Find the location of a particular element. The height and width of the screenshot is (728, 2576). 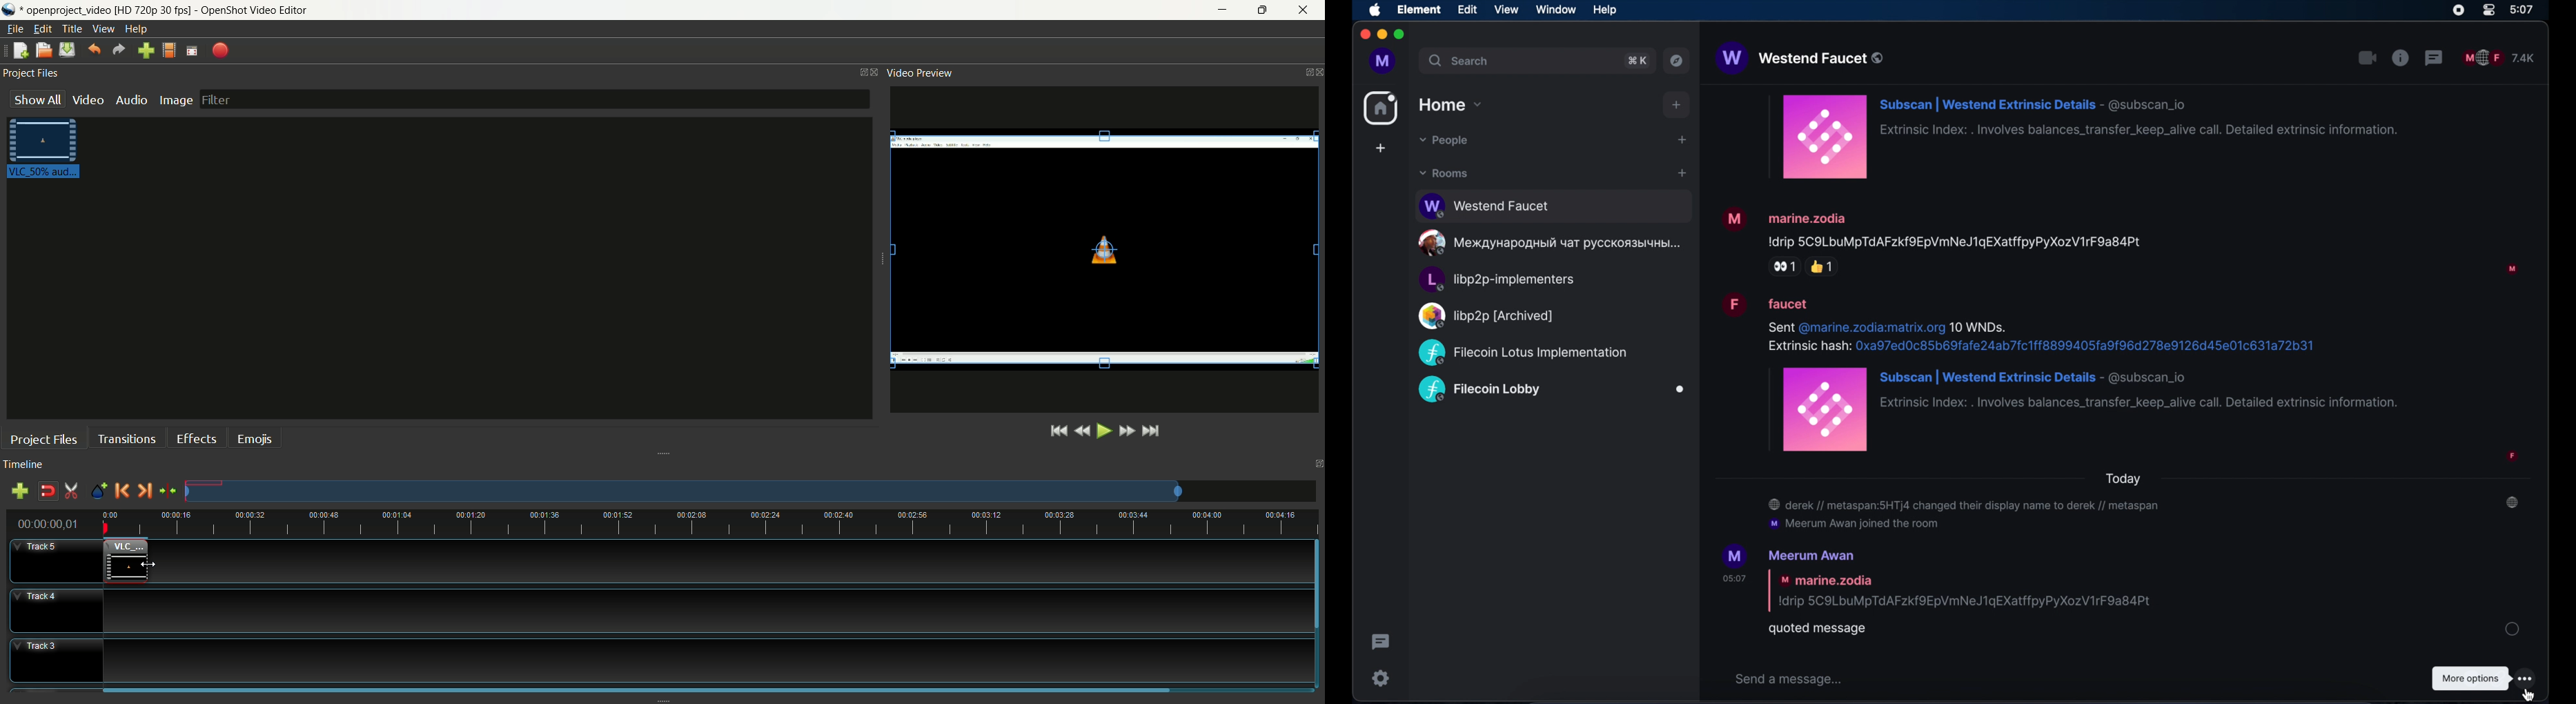

cursor is located at coordinates (148, 563).